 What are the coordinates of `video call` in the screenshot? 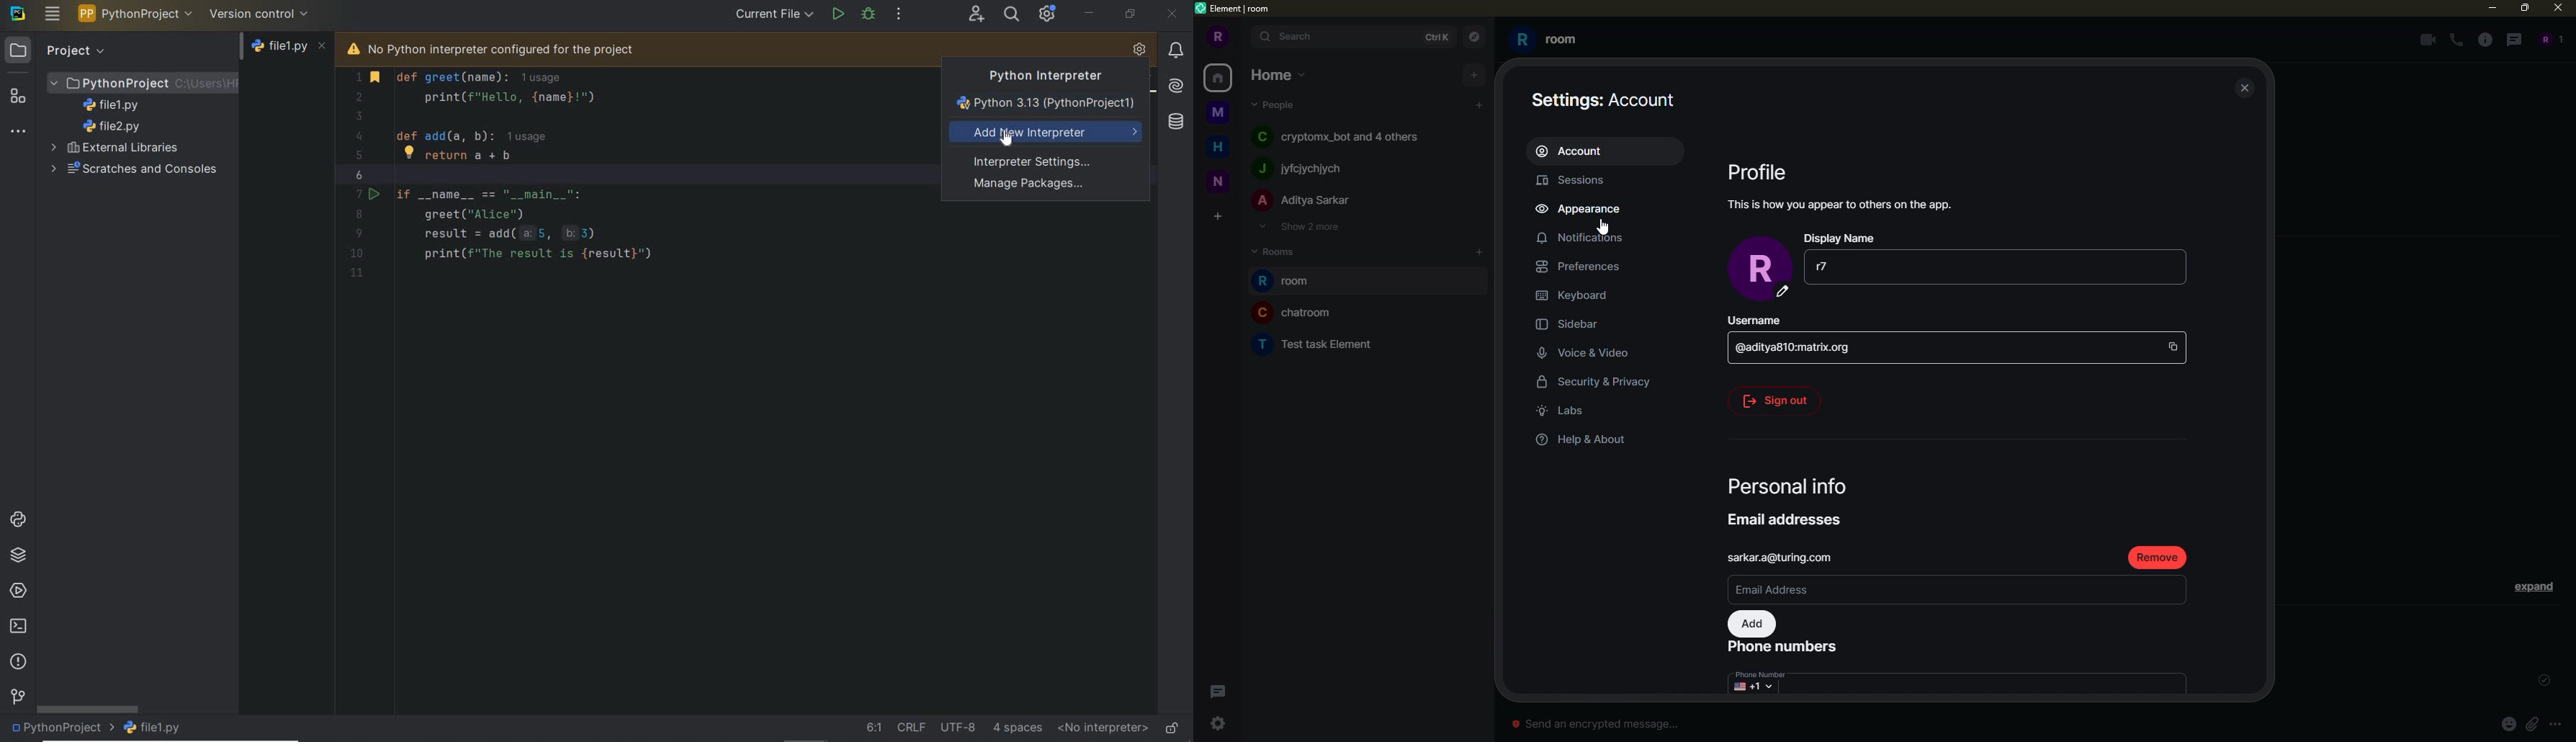 It's located at (2425, 40).